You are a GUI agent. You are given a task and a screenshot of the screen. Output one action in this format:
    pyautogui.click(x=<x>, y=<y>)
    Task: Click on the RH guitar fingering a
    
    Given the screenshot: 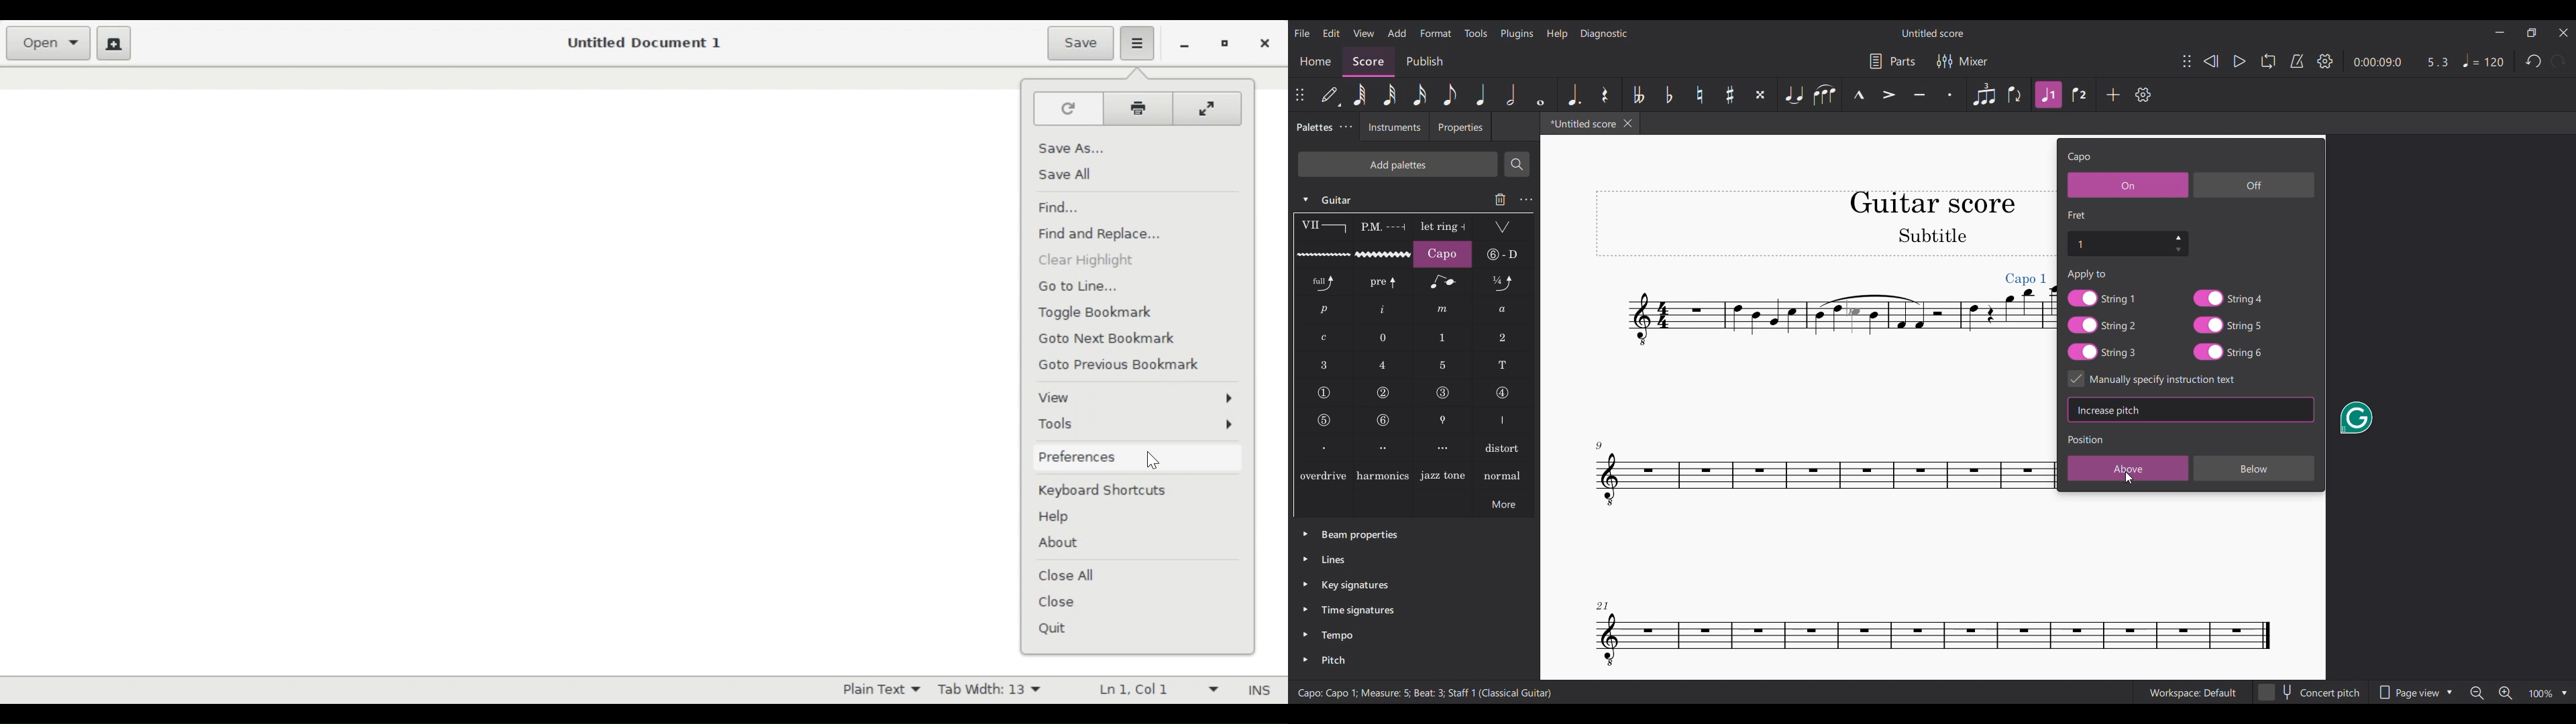 What is the action you would take?
    pyautogui.click(x=1503, y=310)
    